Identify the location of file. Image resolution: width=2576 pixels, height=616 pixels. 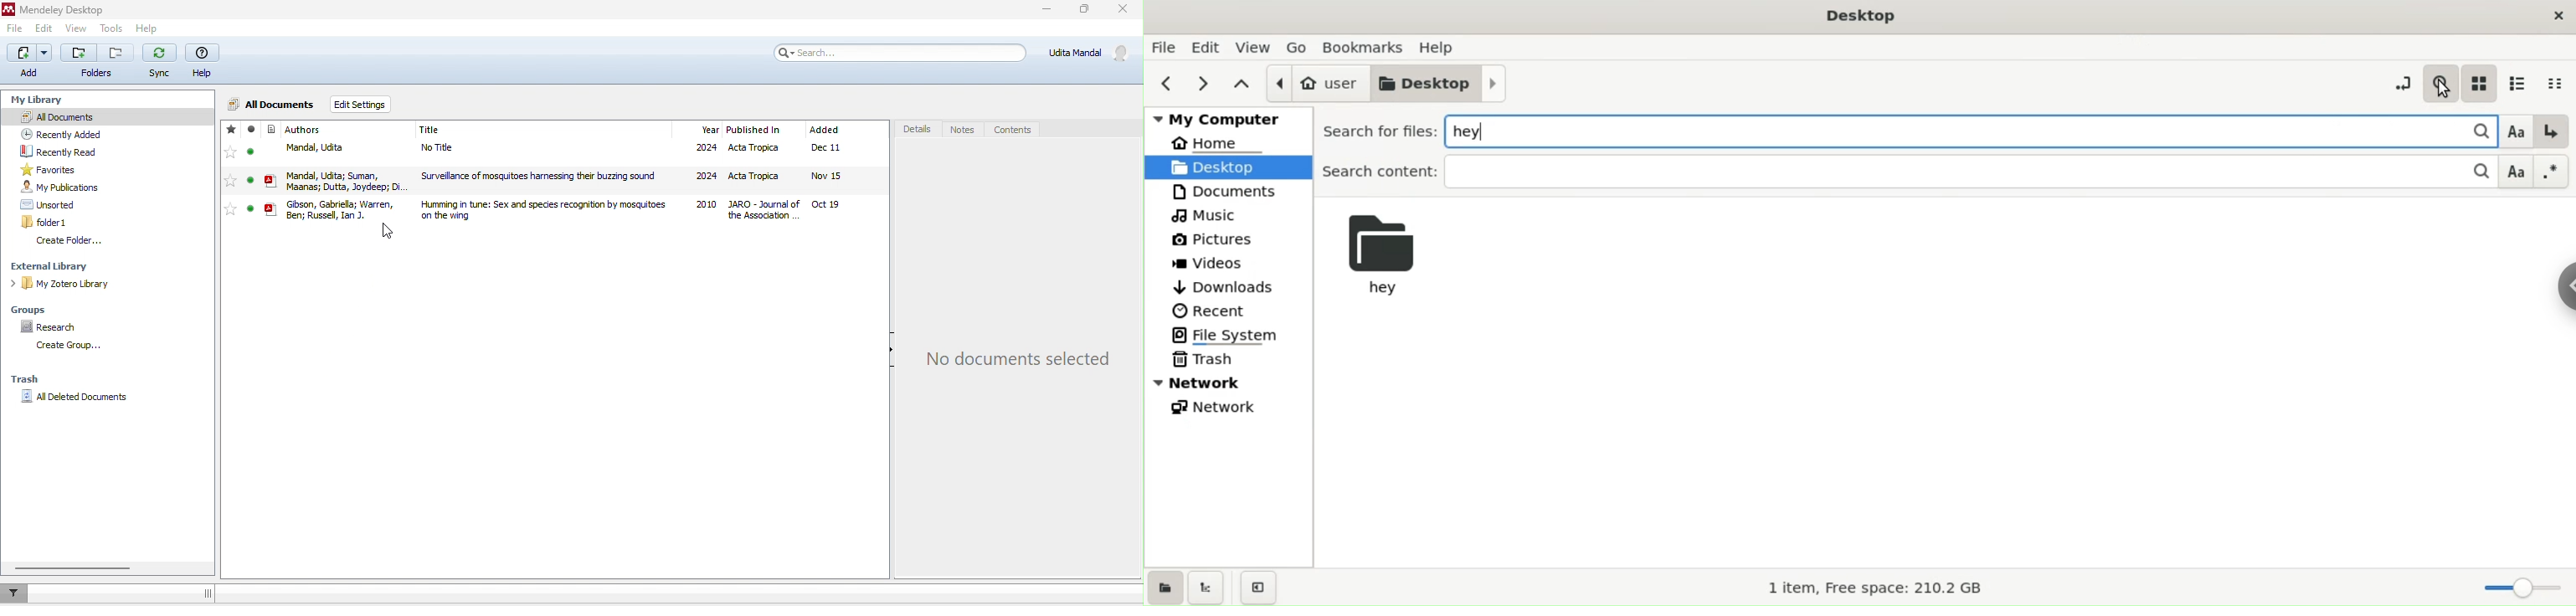
(15, 31).